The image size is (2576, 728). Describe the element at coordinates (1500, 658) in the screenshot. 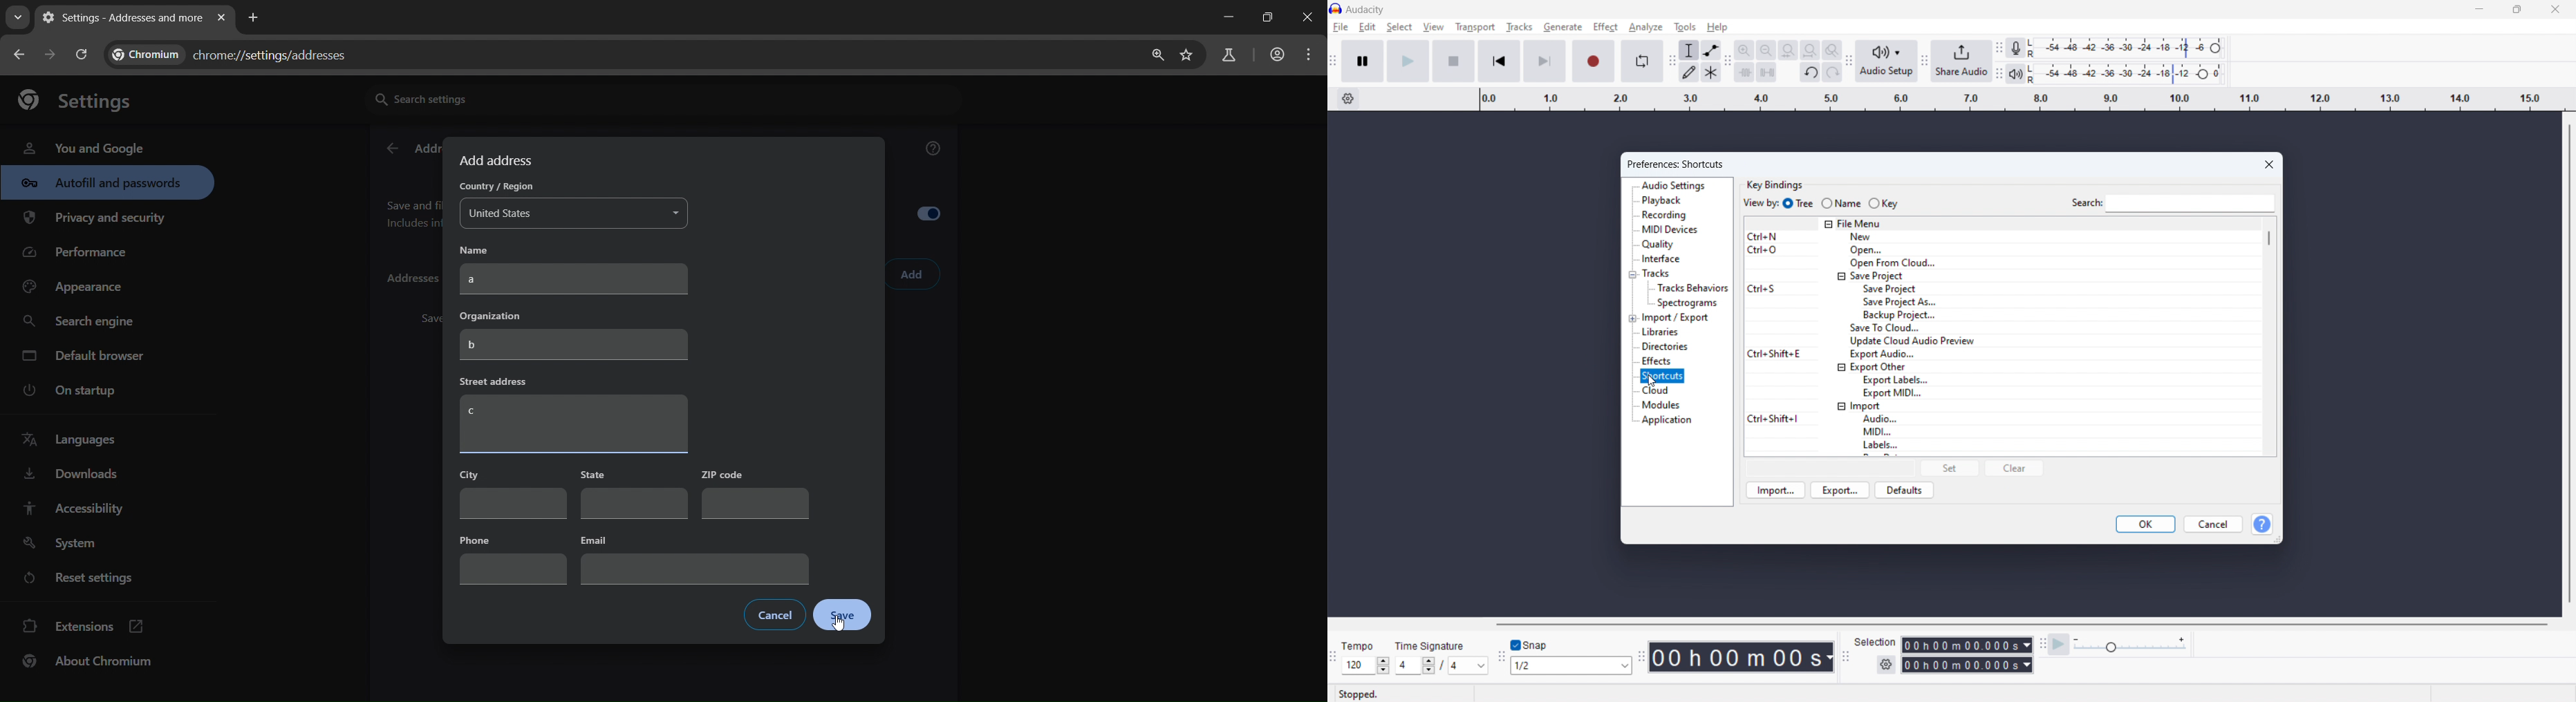

I see `Enales movement of snapping toolbar` at that location.